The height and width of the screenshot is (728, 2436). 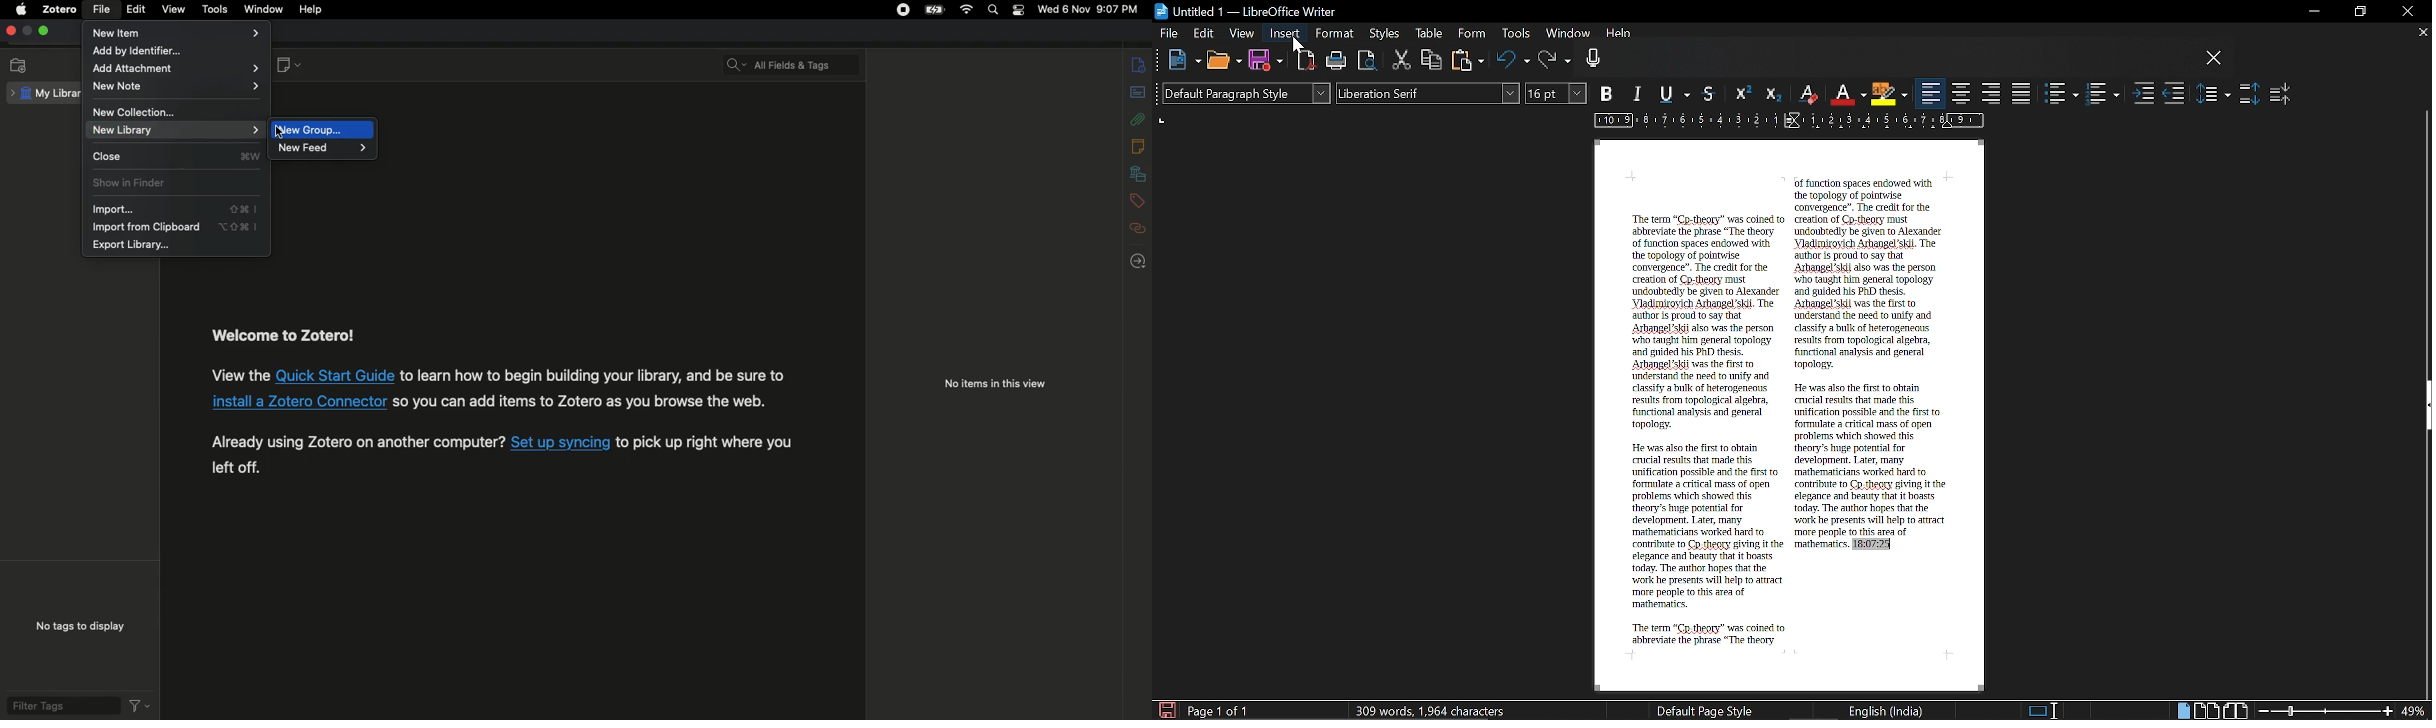 What do you see at coordinates (1555, 61) in the screenshot?
I see `Redo` at bounding box center [1555, 61].